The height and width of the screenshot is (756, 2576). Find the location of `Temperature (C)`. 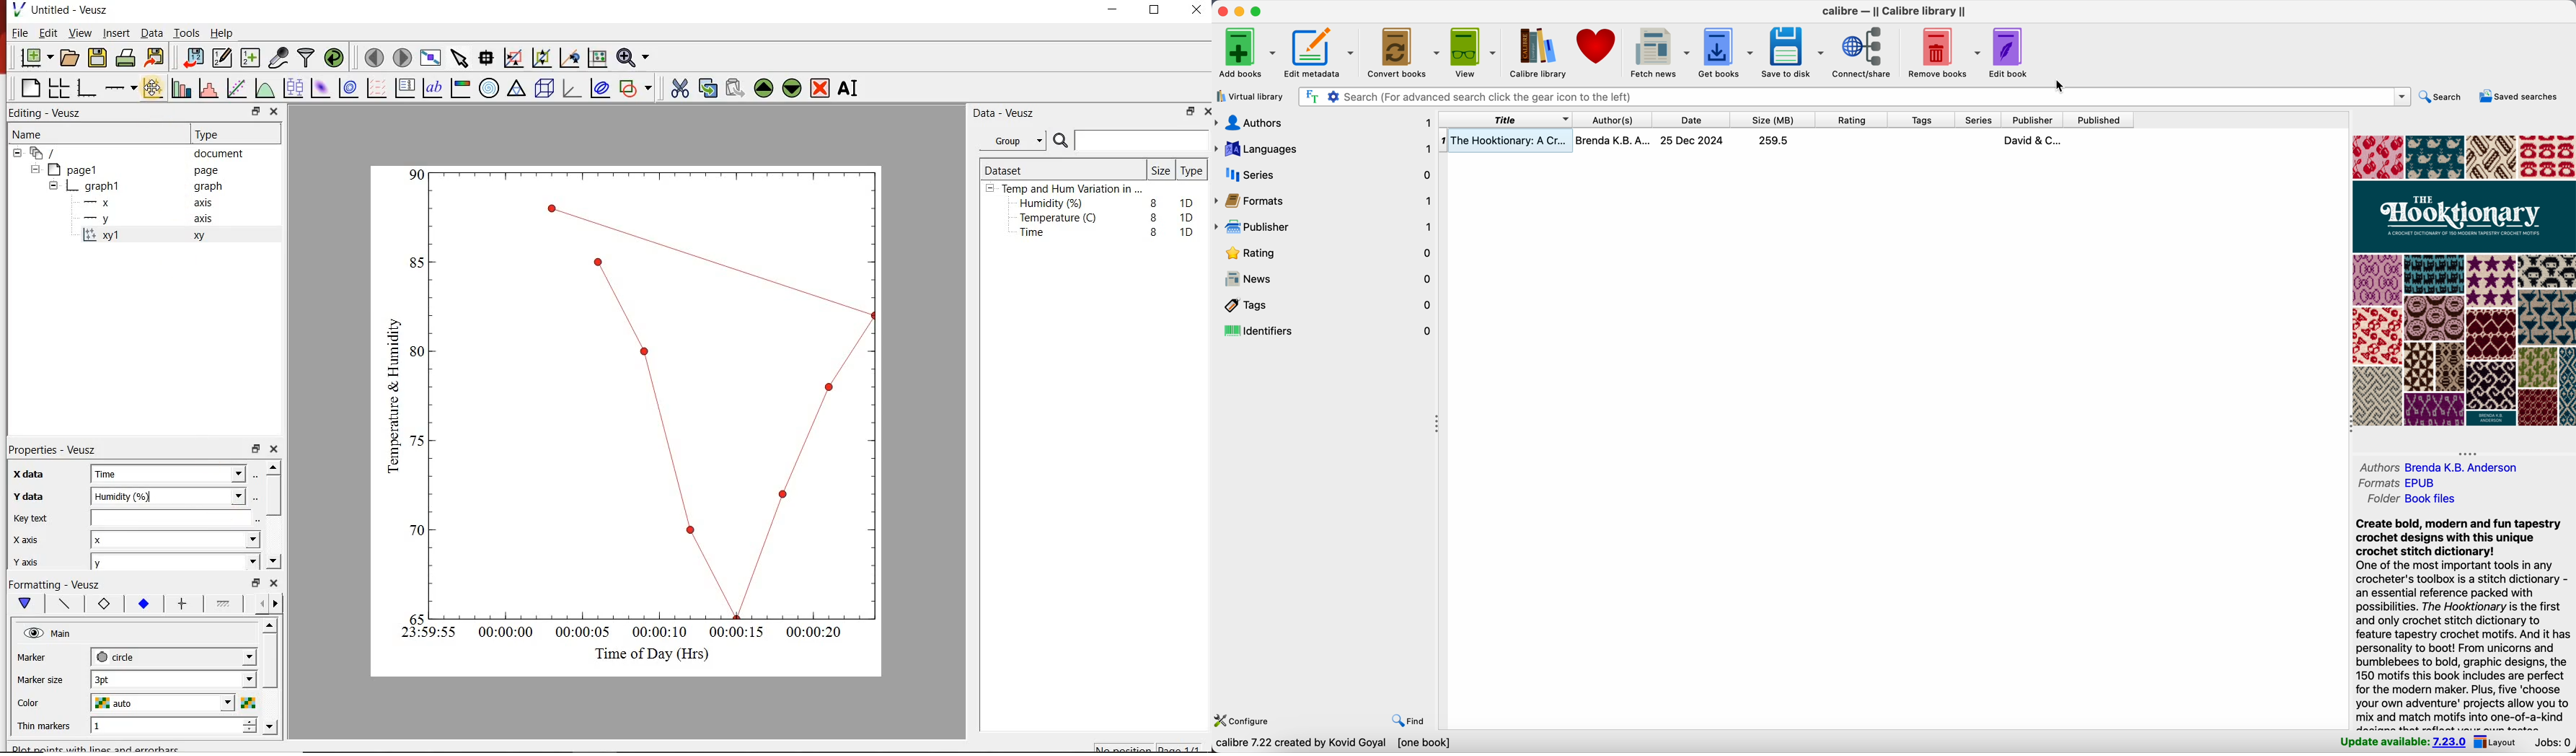

Temperature (C) is located at coordinates (1061, 219).